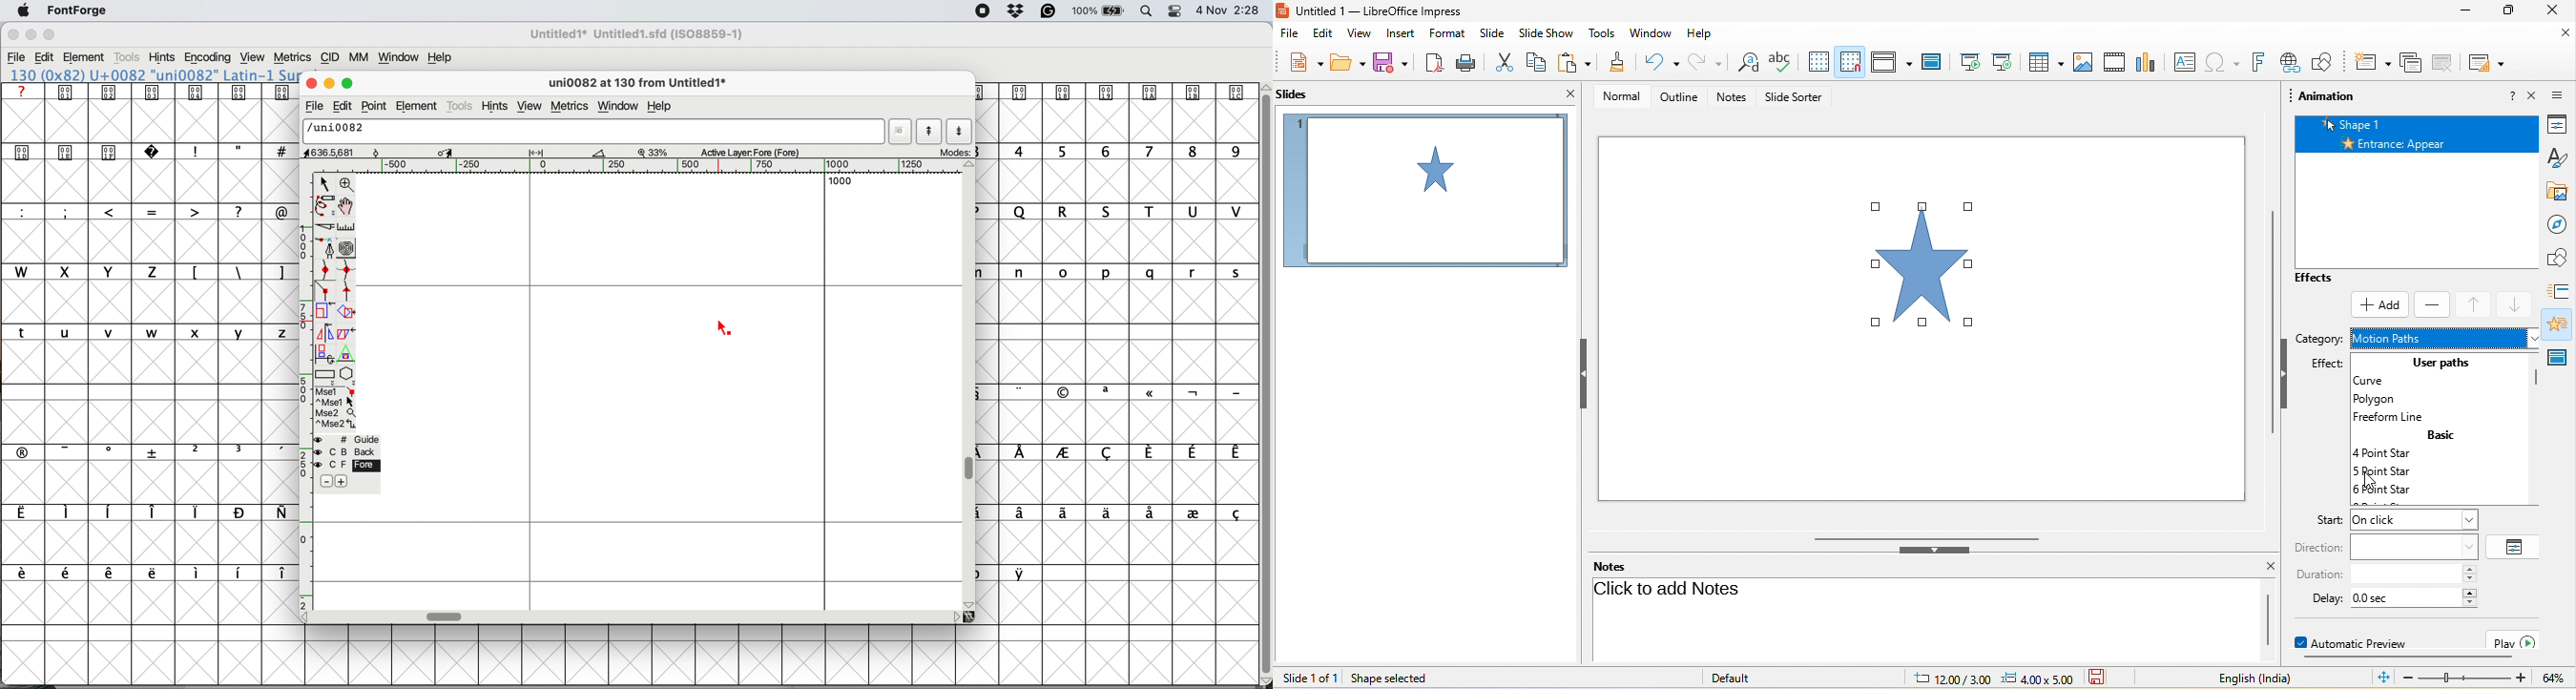 Image resolution: width=2576 pixels, height=700 pixels. Describe the element at coordinates (349, 81) in the screenshot. I see `maximise` at that location.